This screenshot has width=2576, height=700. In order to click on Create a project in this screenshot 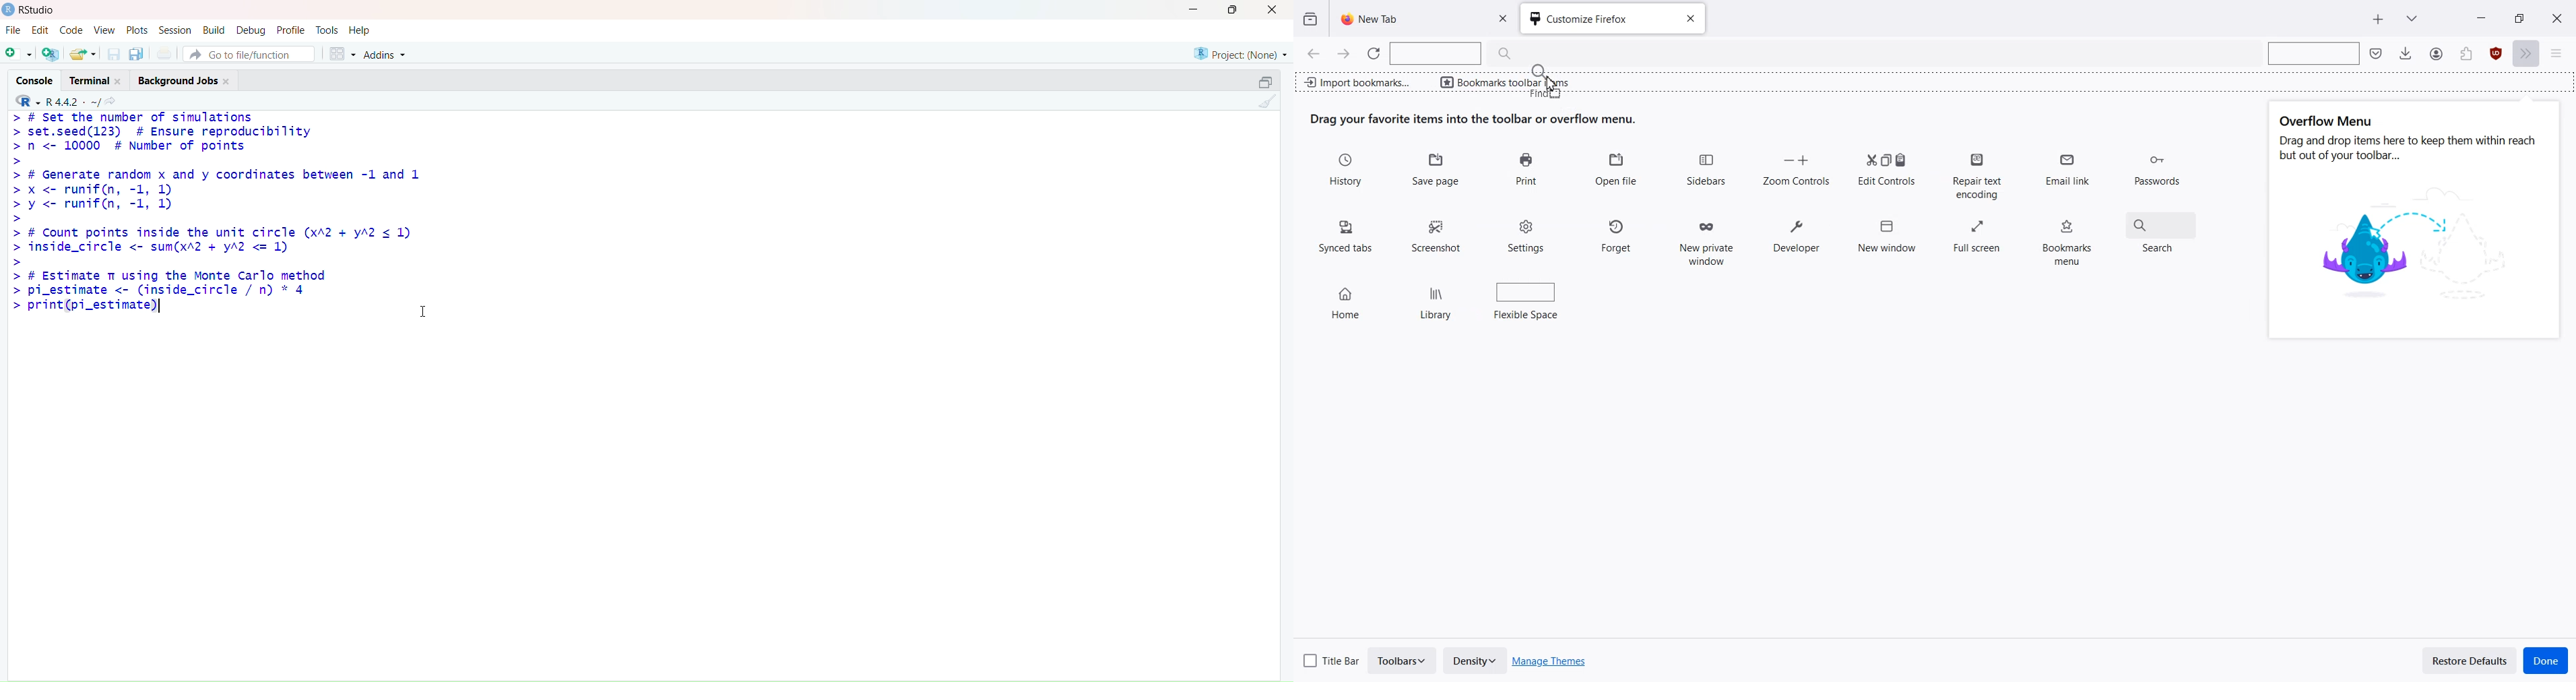, I will do `click(53, 52)`.